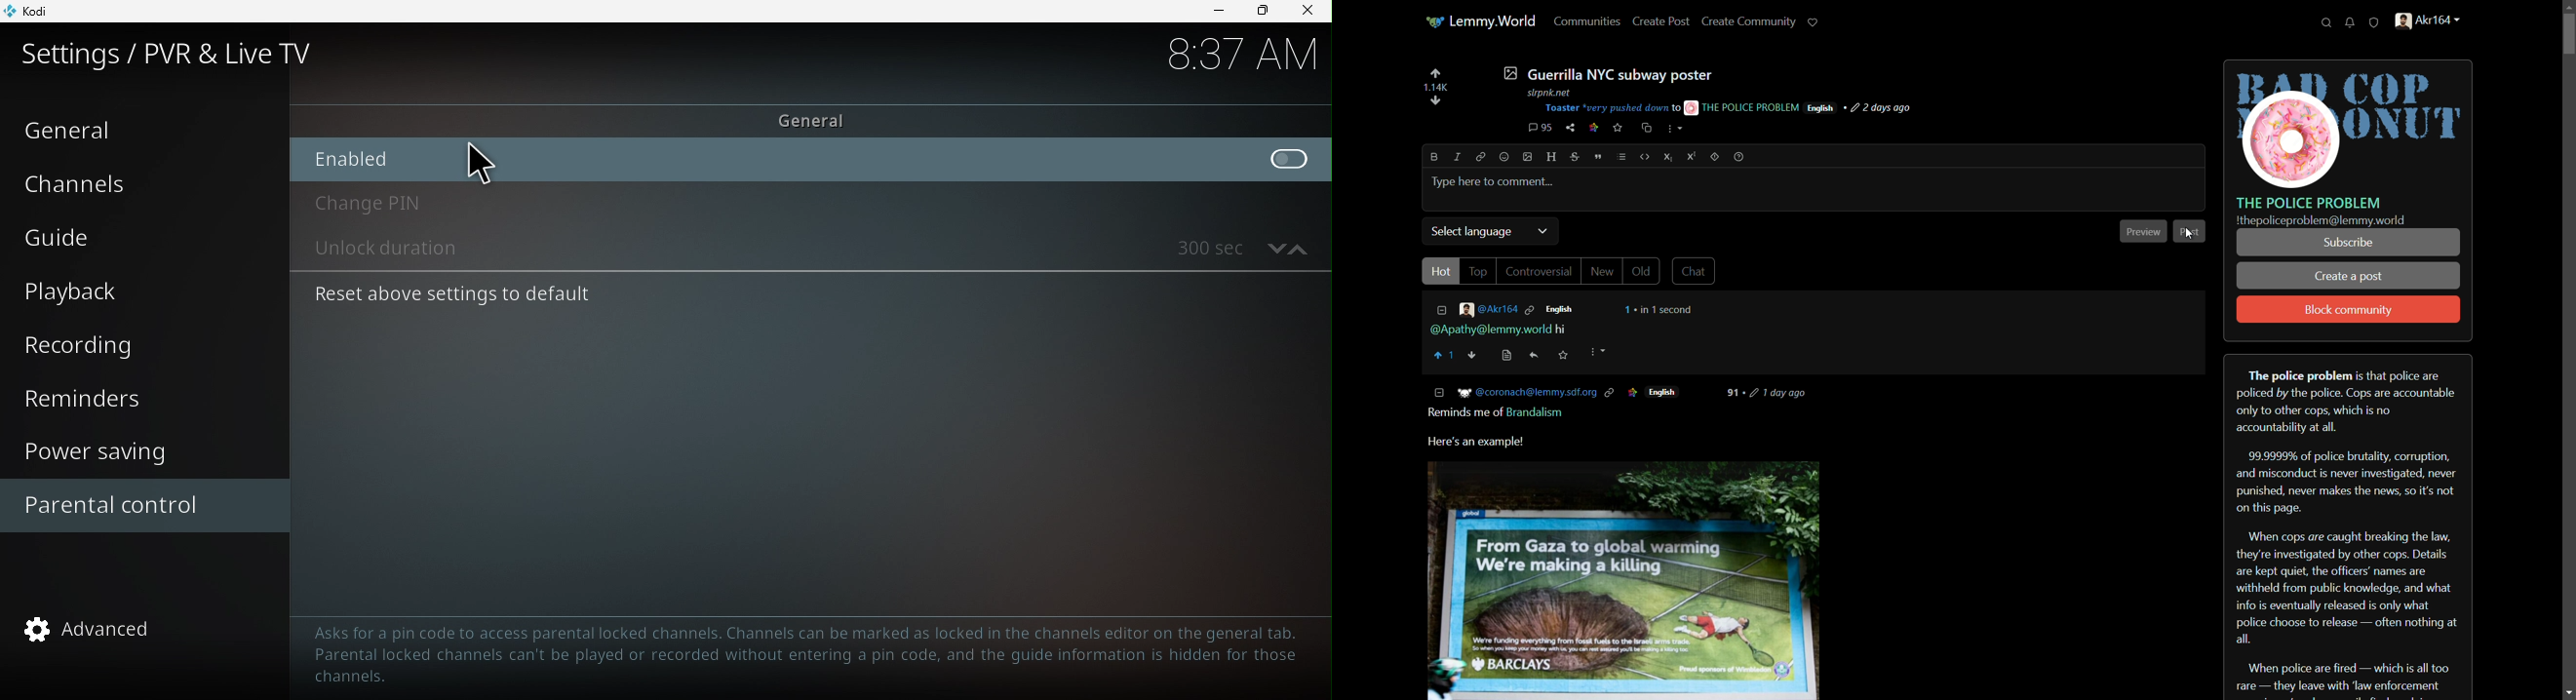  What do you see at coordinates (141, 131) in the screenshot?
I see `General` at bounding box center [141, 131].